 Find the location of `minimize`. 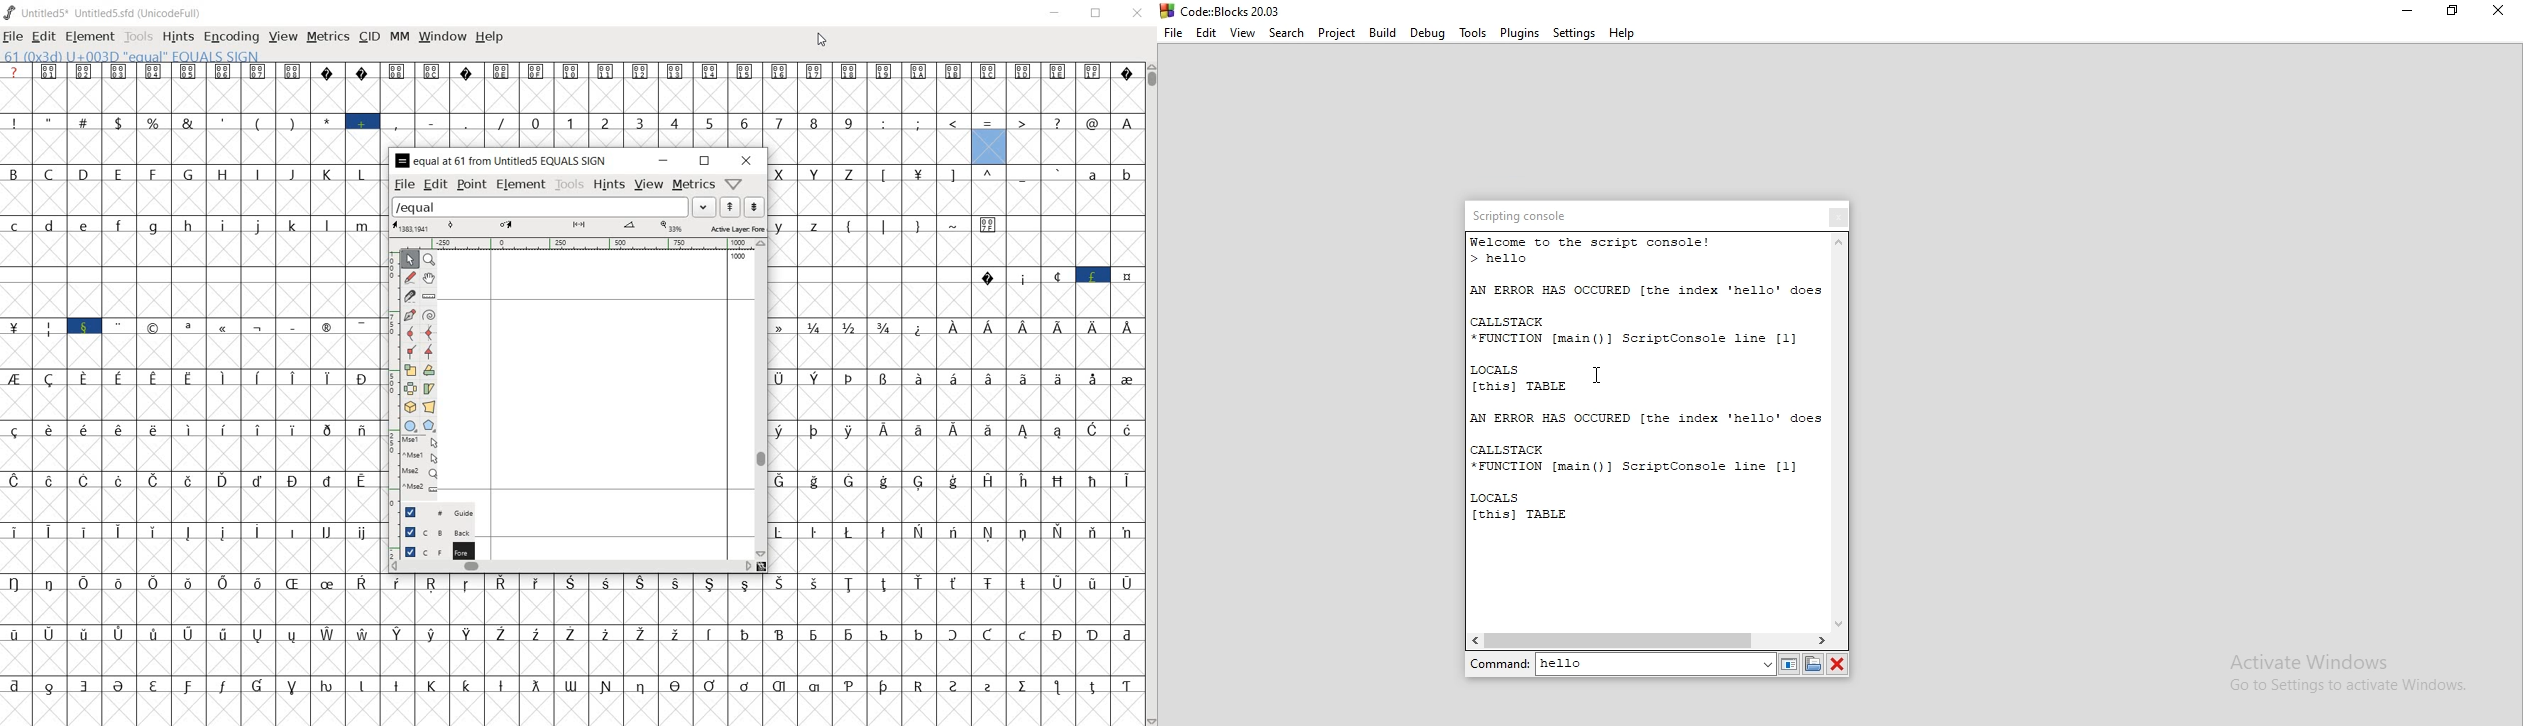

minimize is located at coordinates (663, 162).